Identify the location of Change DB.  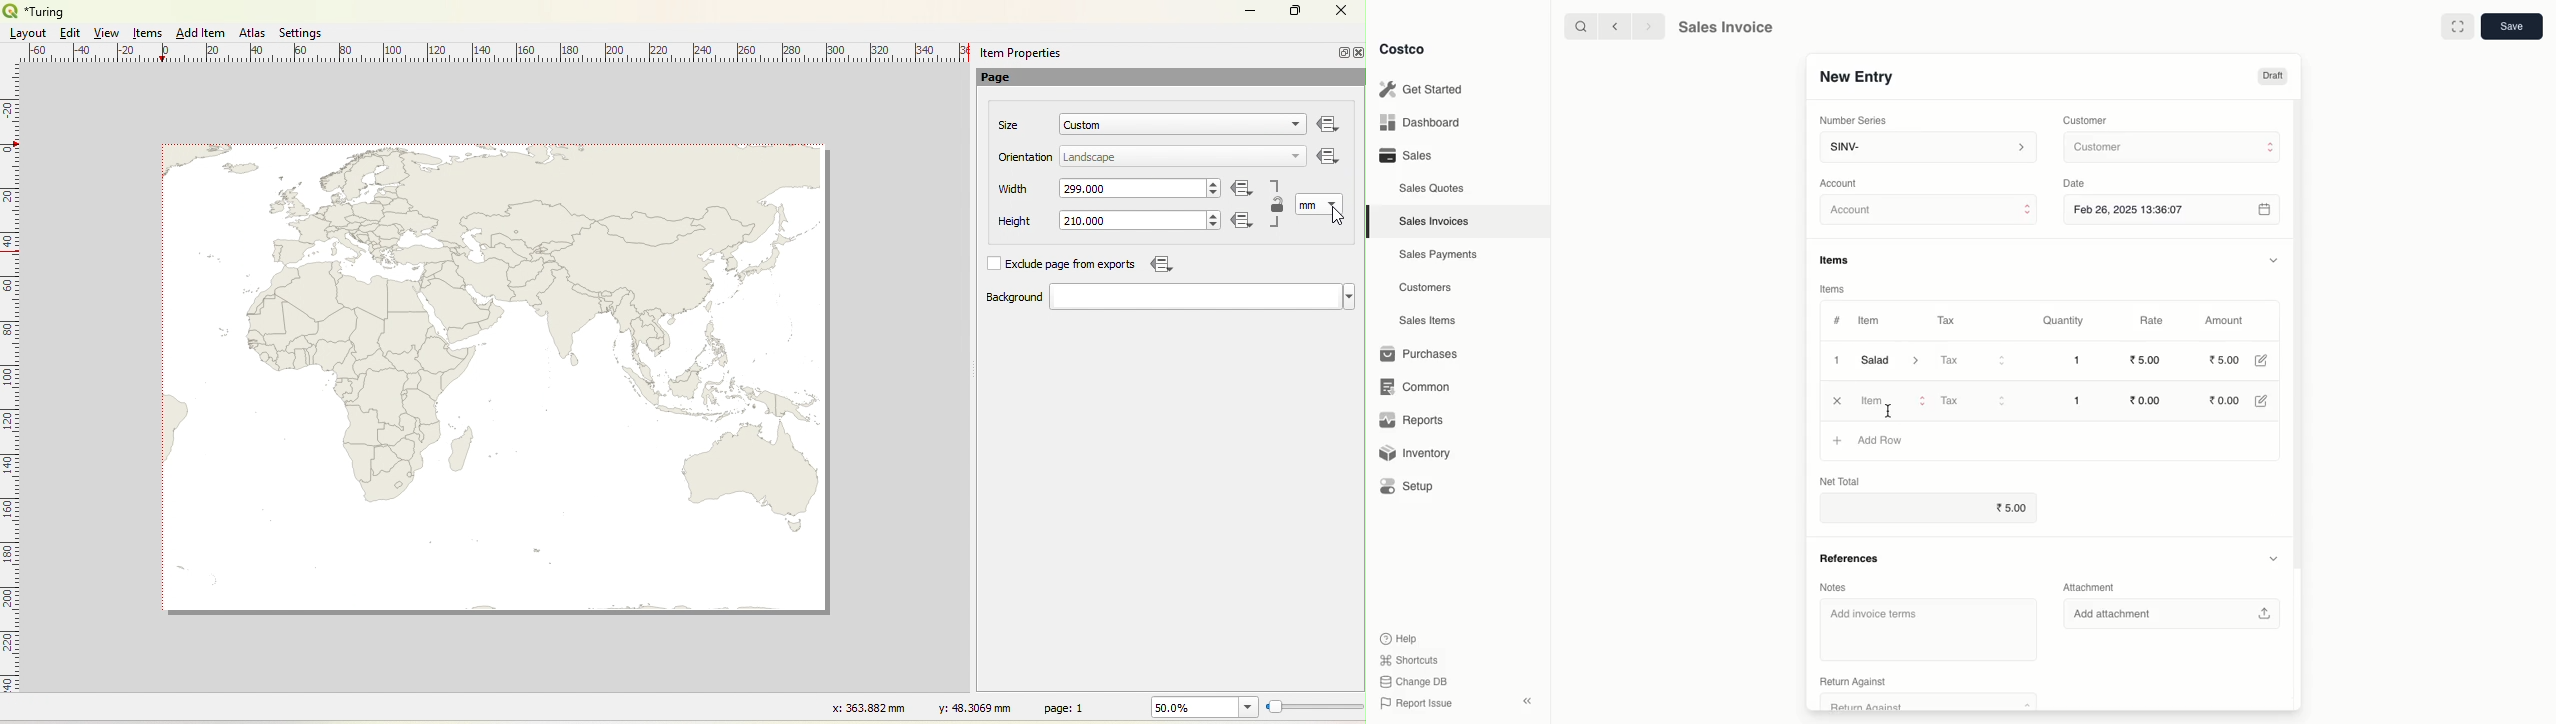
(1411, 680).